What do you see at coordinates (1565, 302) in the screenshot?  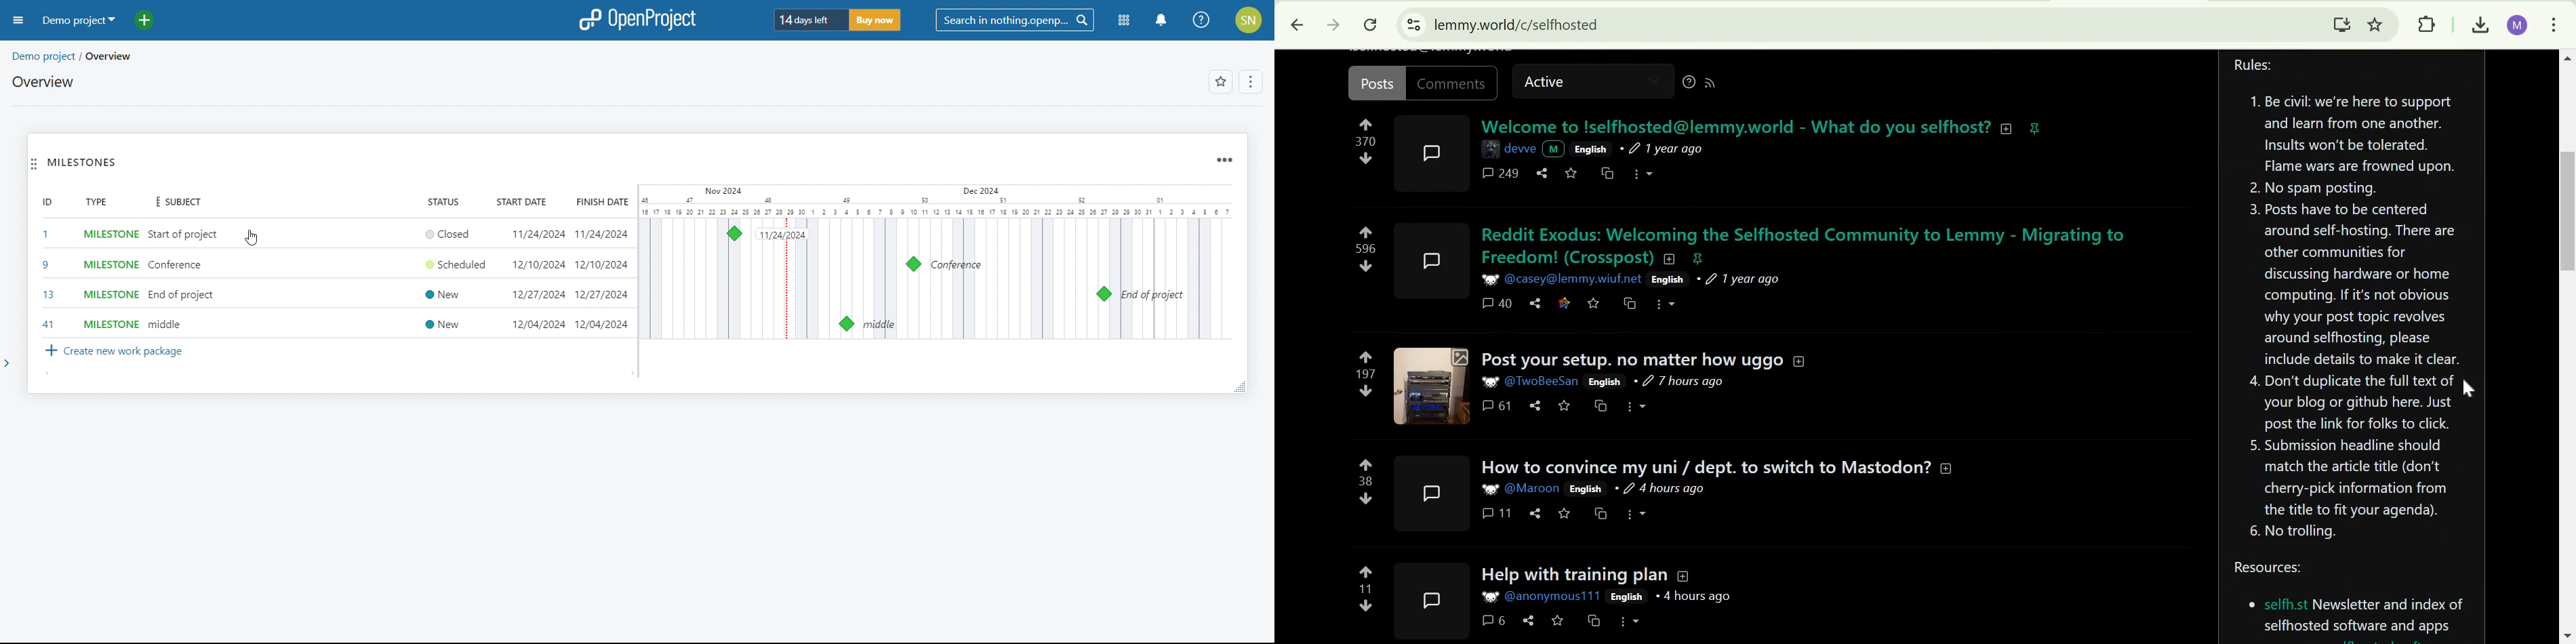 I see `link` at bounding box center [1565, 302].